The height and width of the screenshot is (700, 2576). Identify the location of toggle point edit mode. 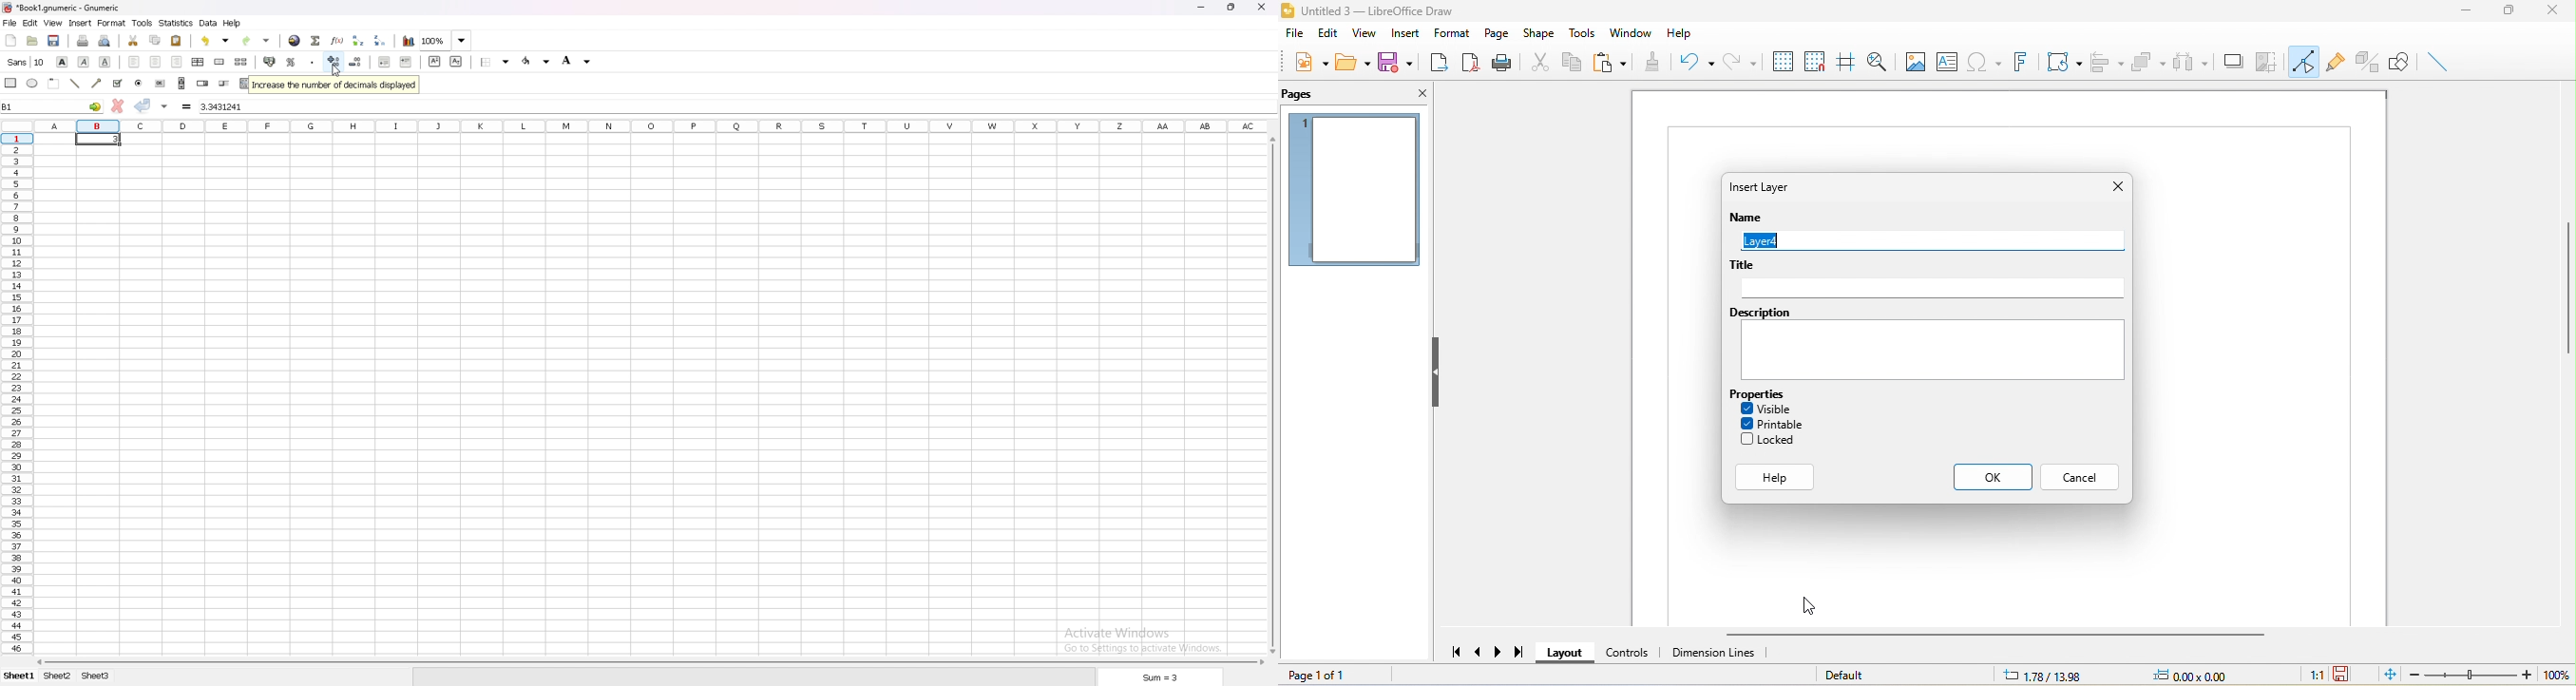
(2305, 61).